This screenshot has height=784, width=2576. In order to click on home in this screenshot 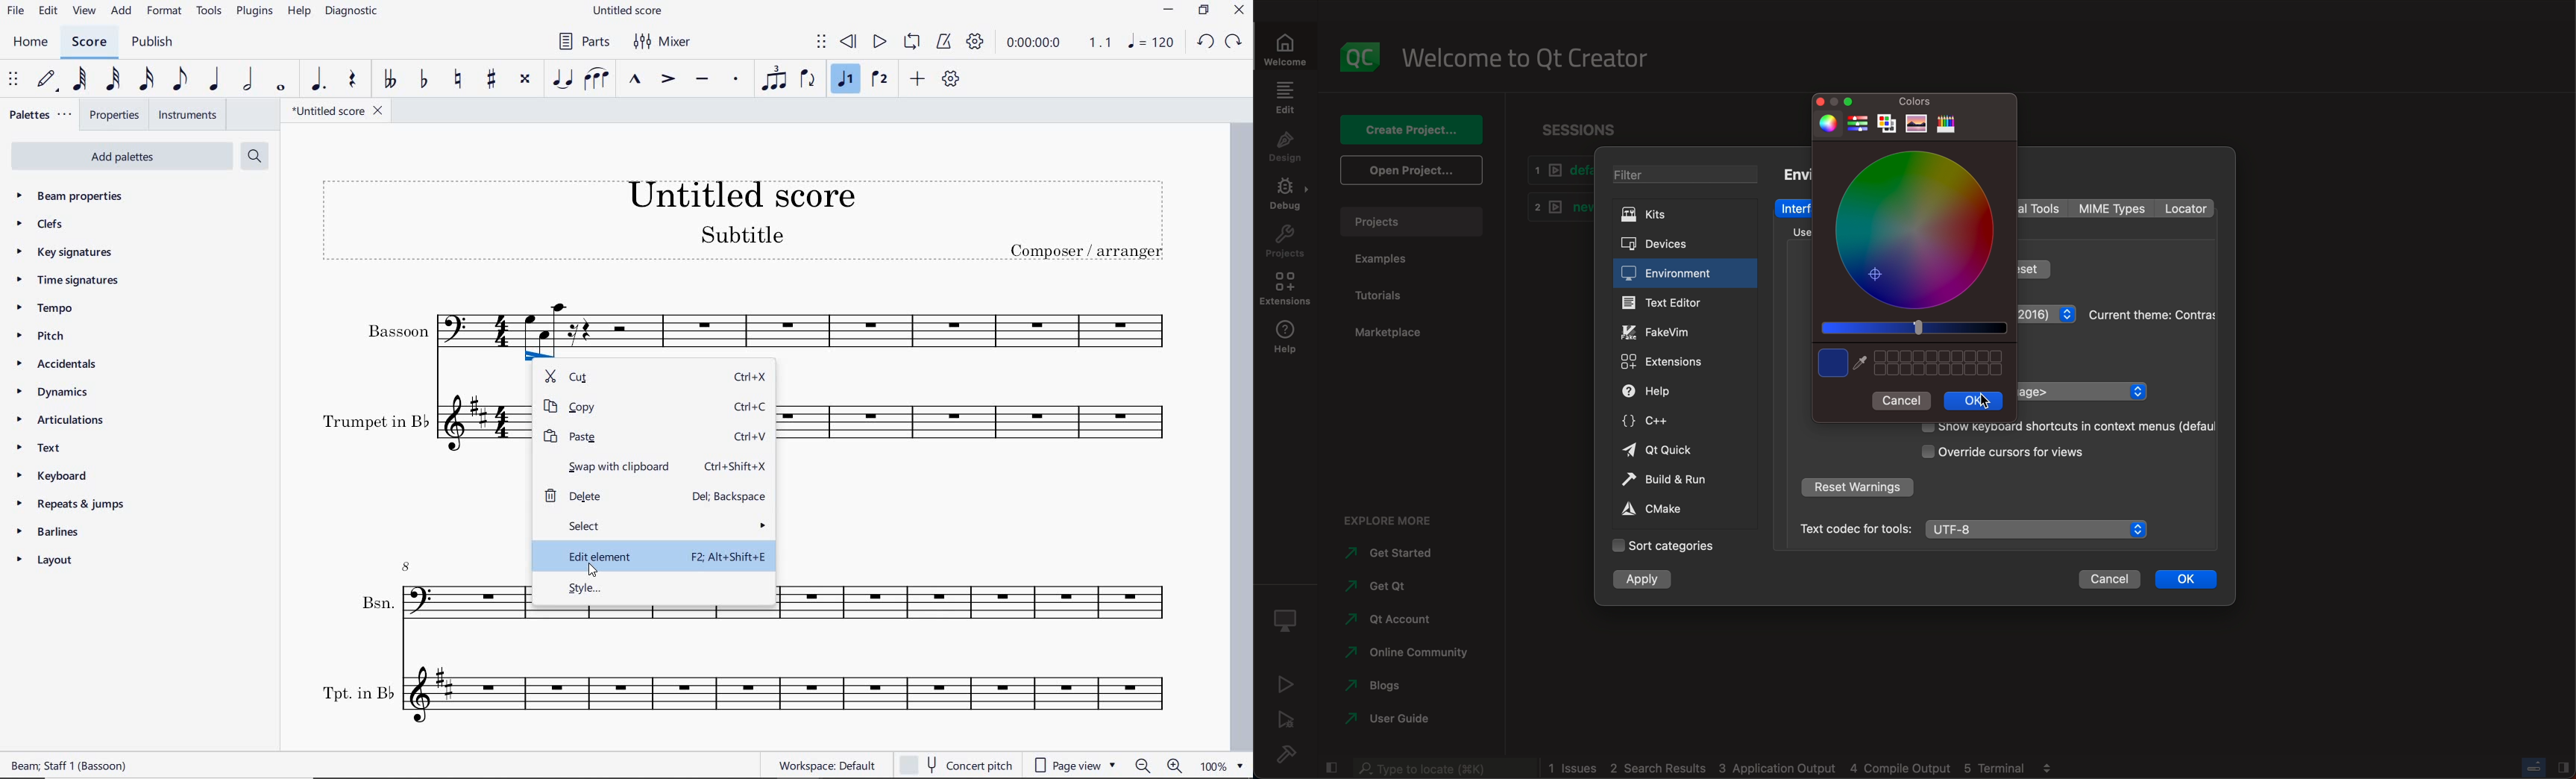, I will do `click(28, 43)`.